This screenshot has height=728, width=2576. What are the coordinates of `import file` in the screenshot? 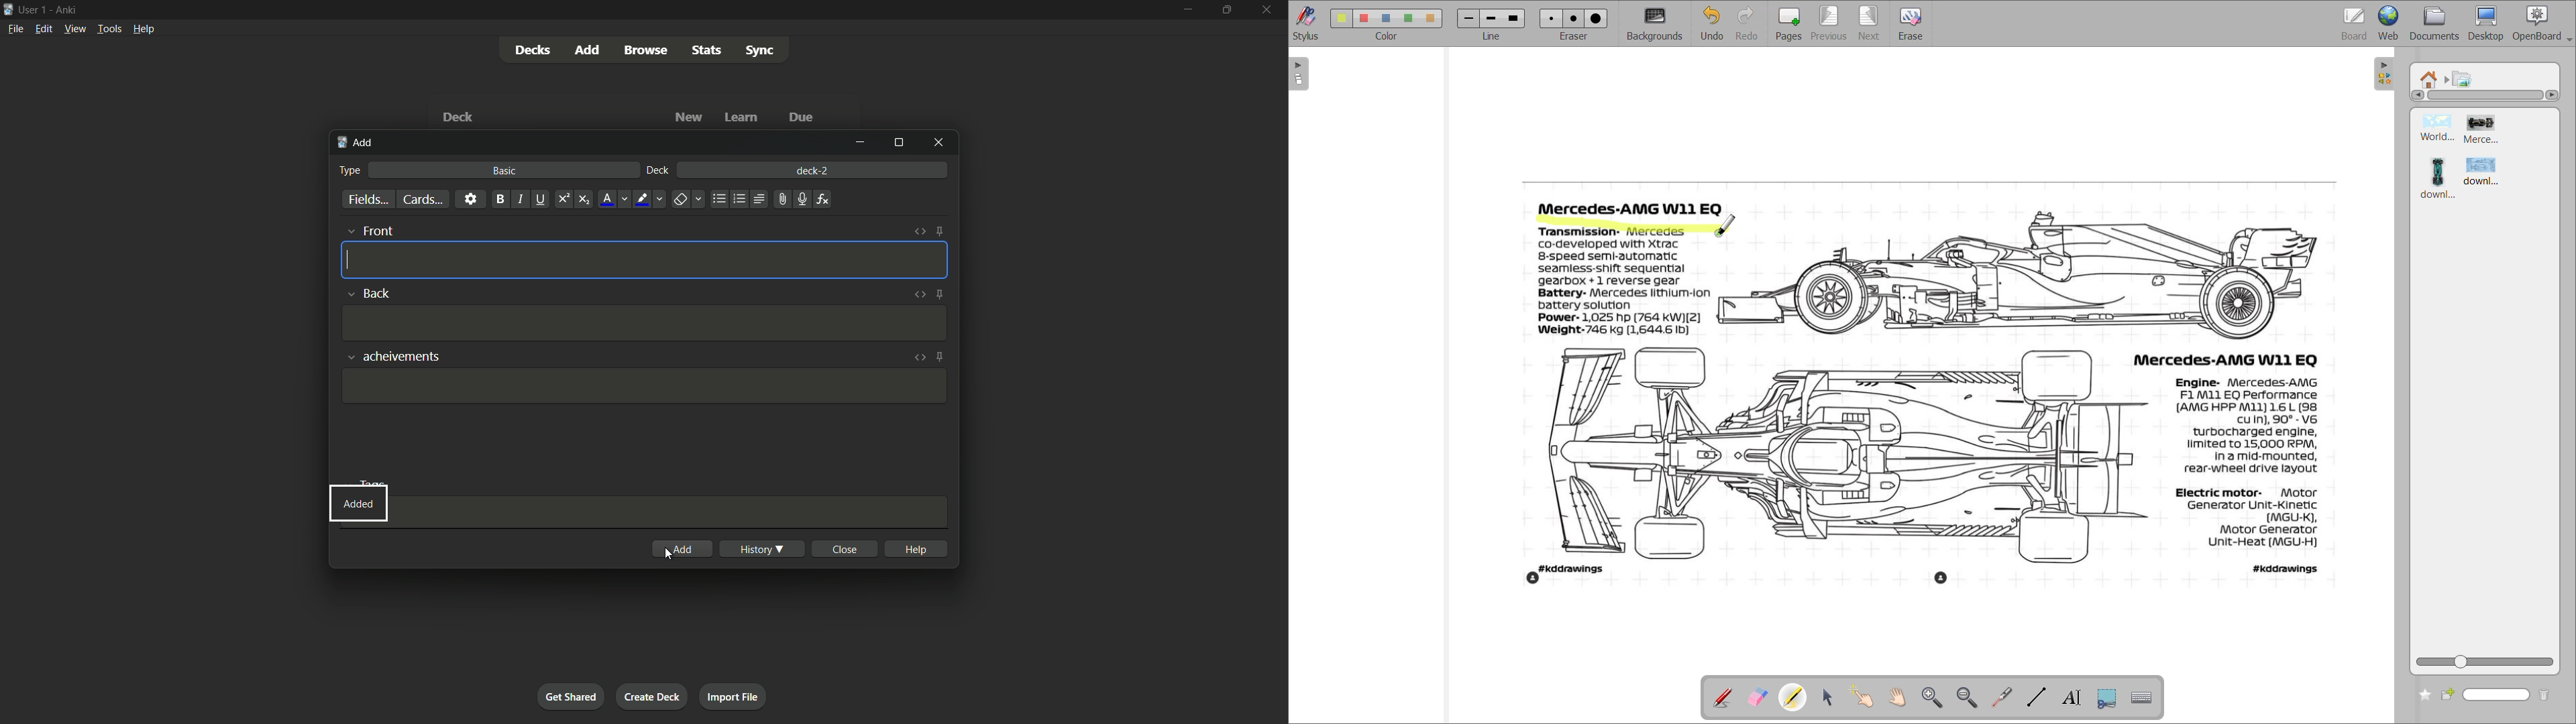 It's located at (734, 697).